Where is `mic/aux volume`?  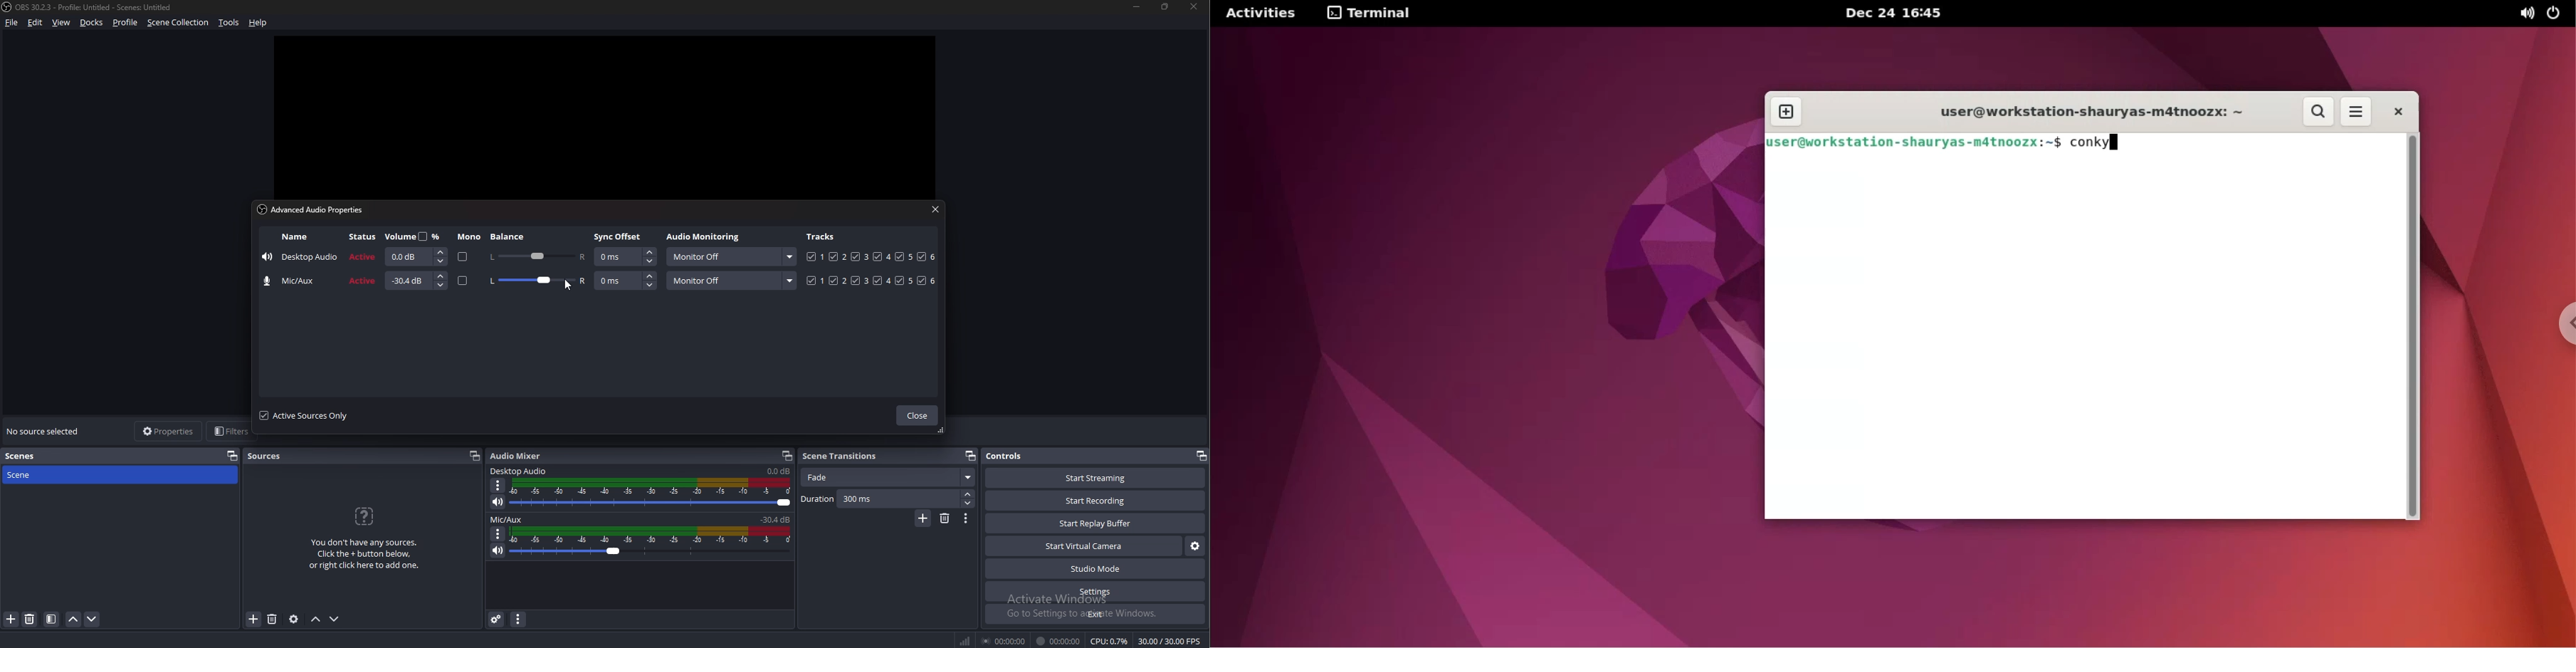 mic/aux volume is located at coordinates (778, 519).